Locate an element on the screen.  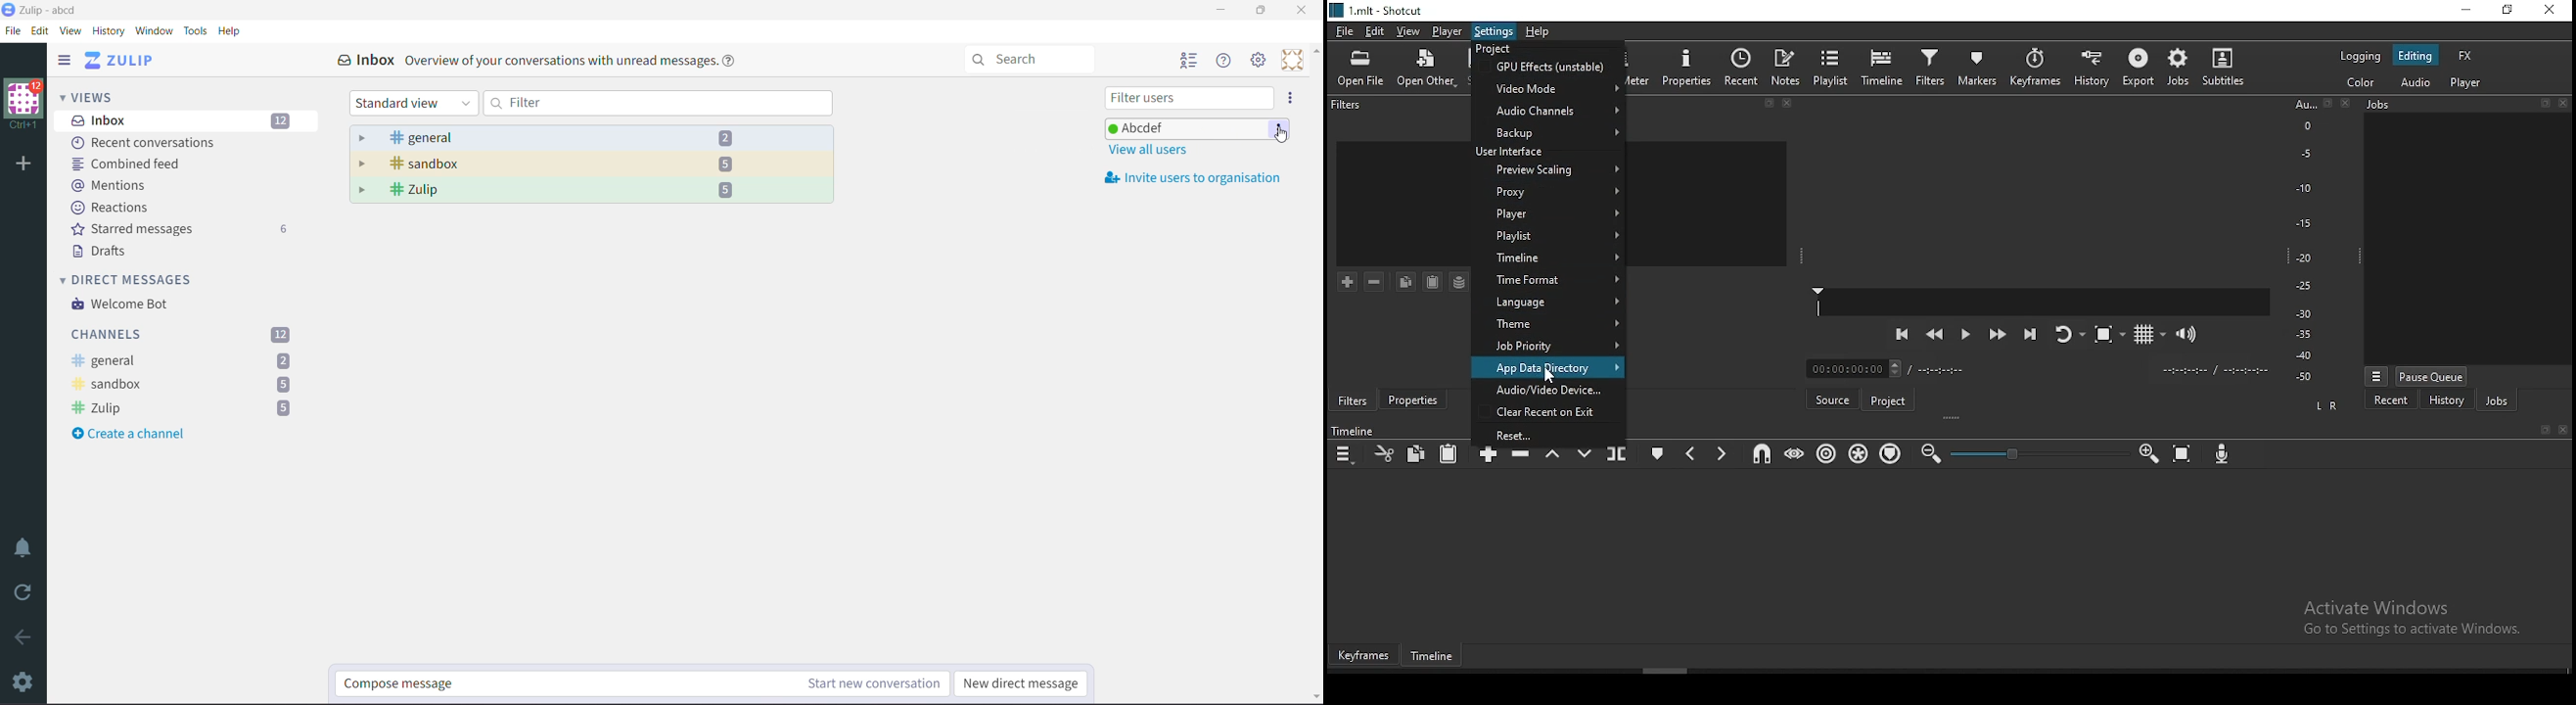
pause queue is located at coordinates (2433, 376).